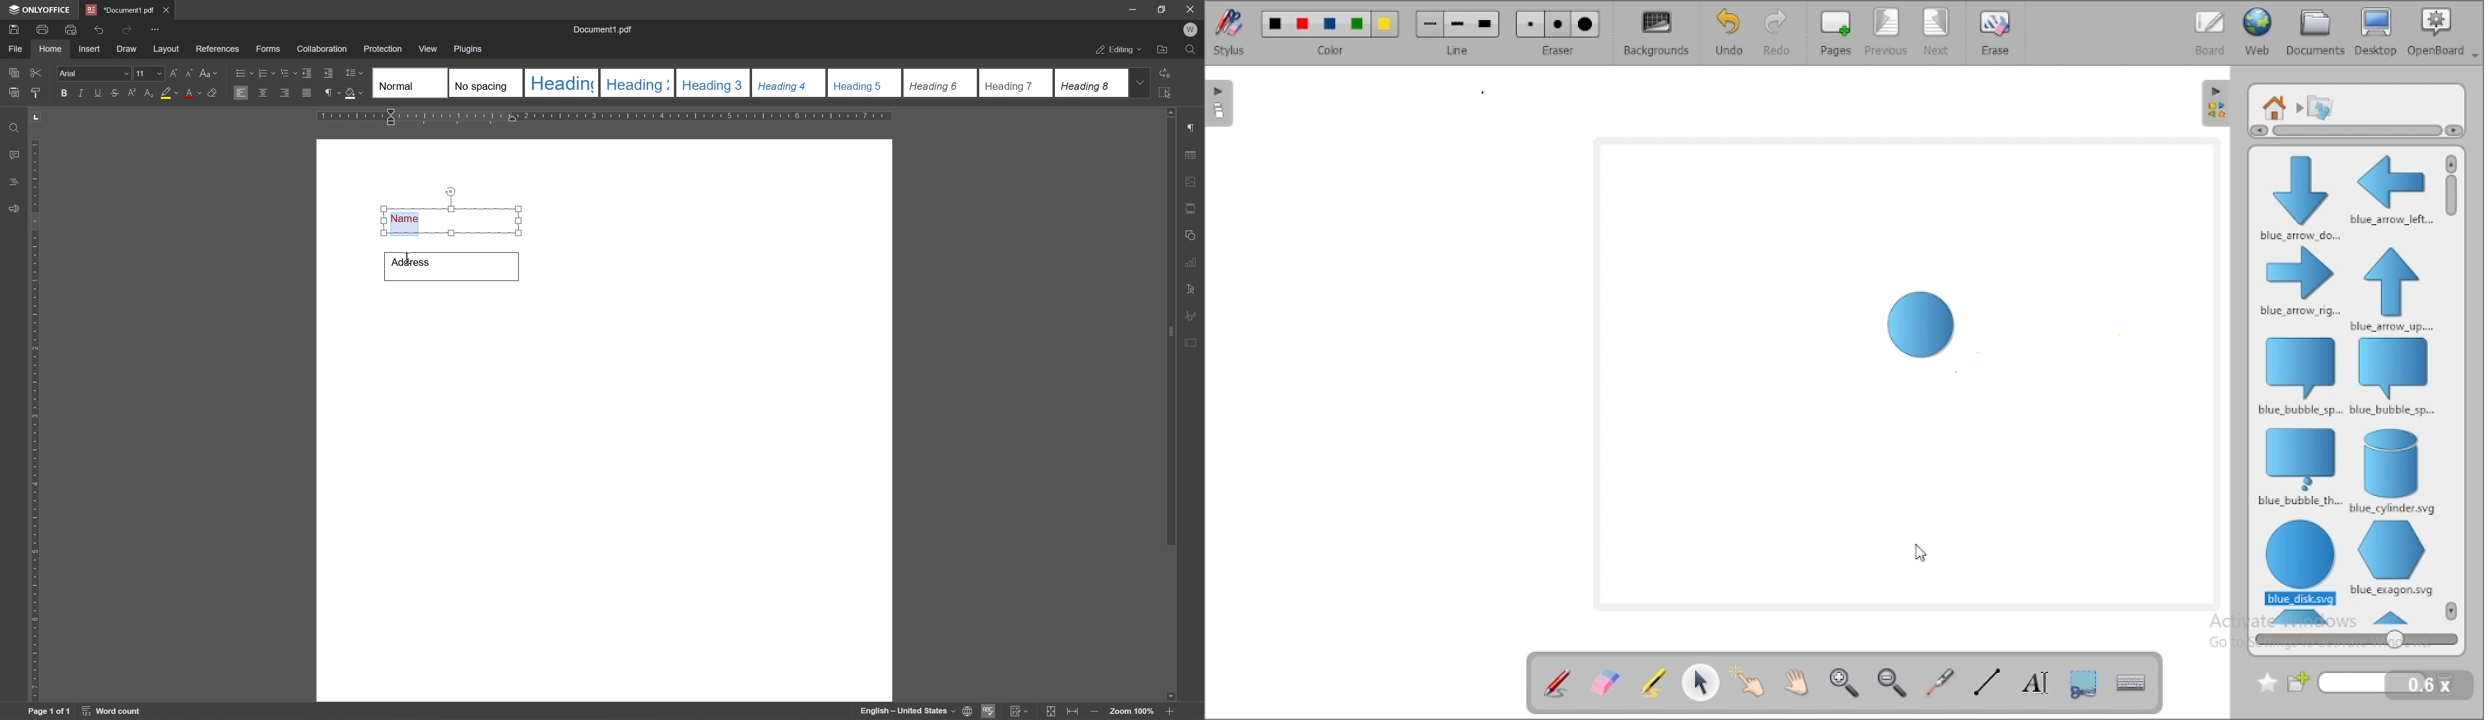  I want to click on circle shape using shape tool, so click(1918, 328).